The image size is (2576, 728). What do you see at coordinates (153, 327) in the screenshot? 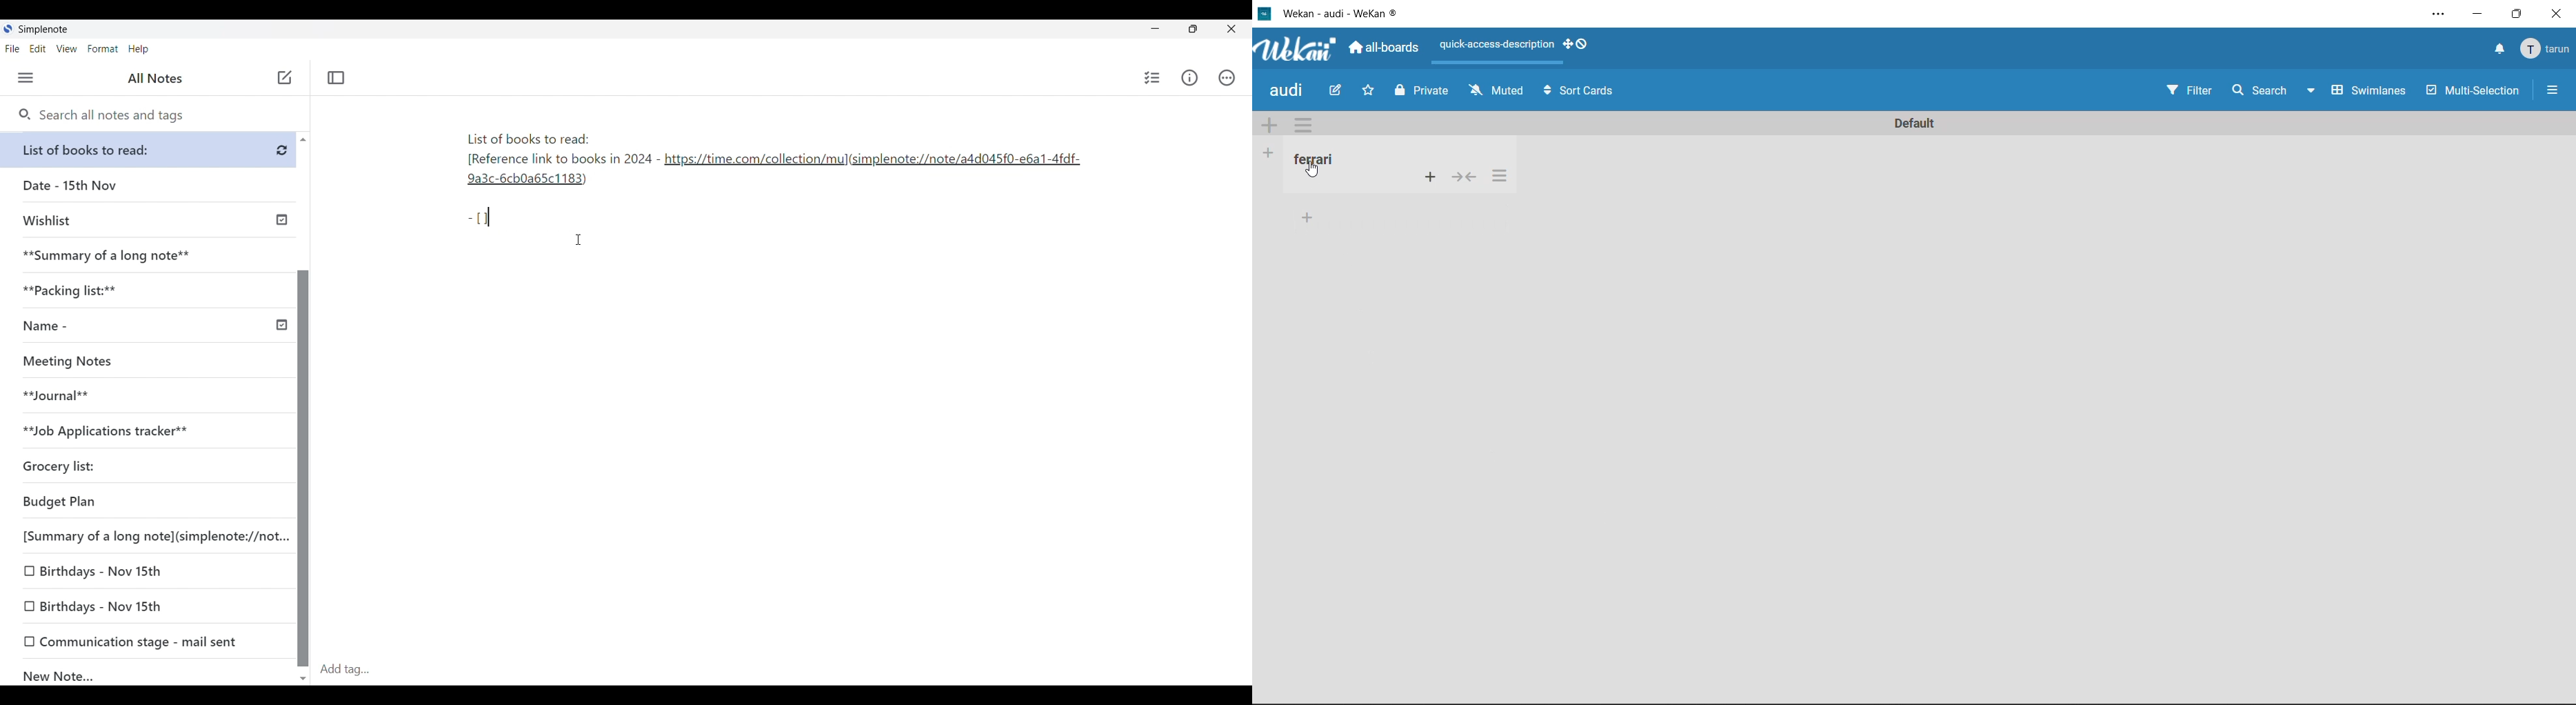
I see `Name -` at bounding box center [153, 327].